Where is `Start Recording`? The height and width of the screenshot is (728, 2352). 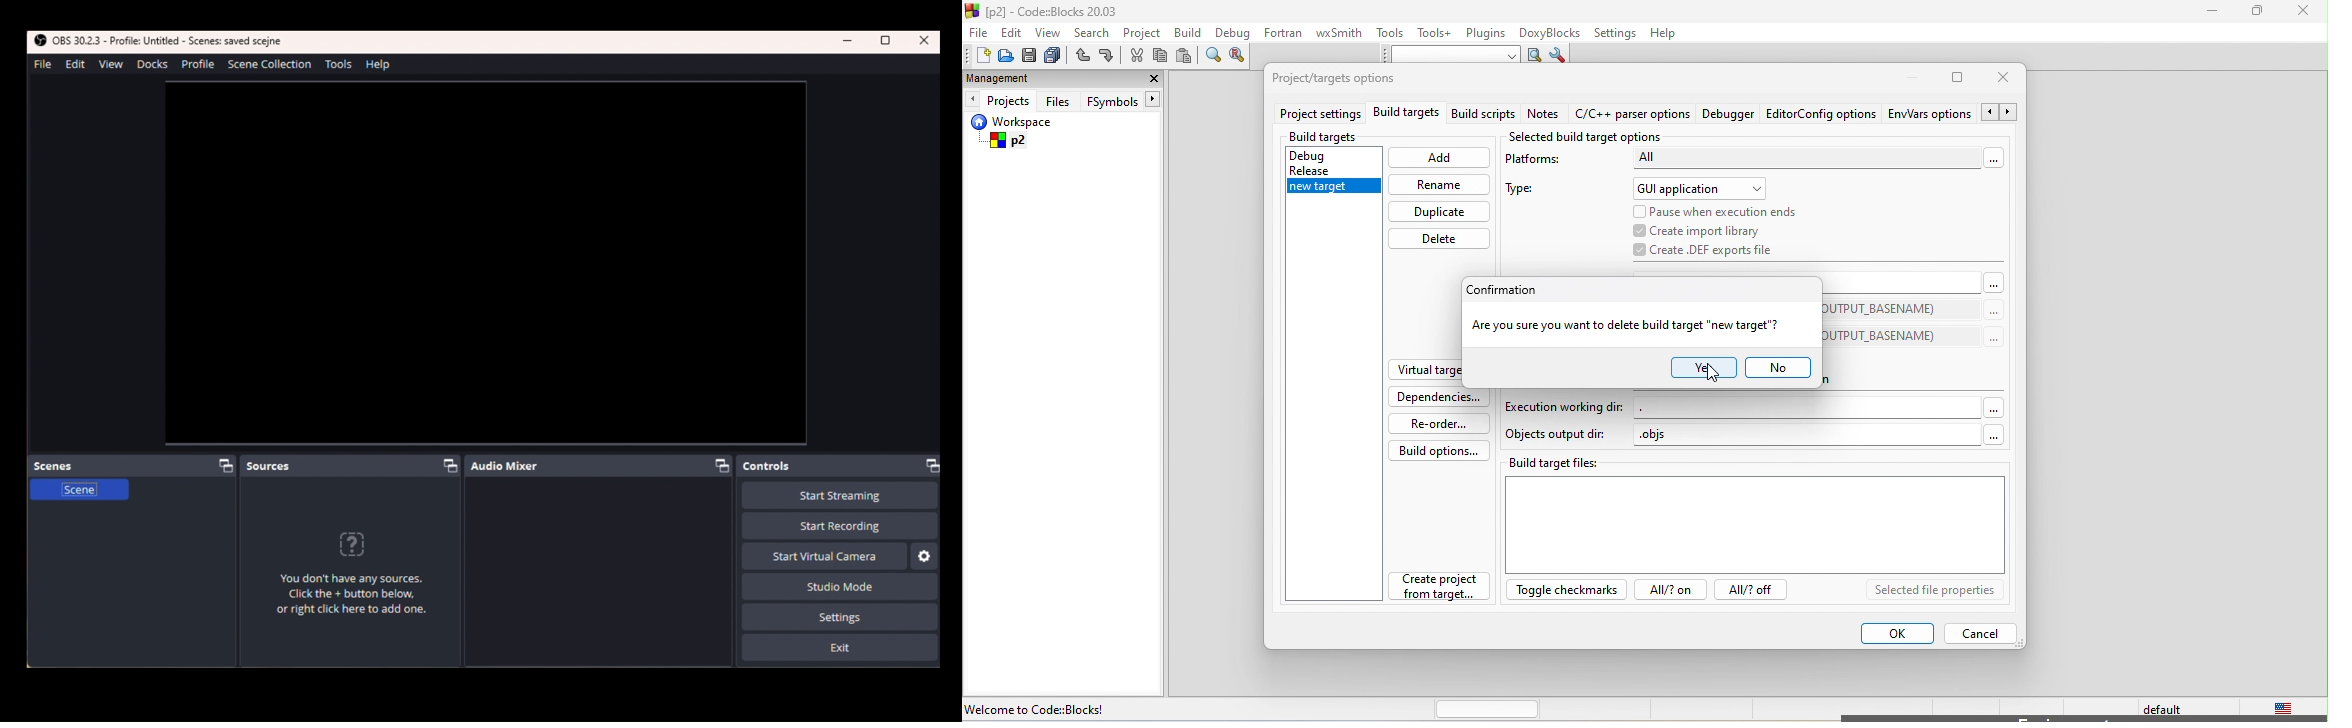 Start Recording is located at coordinates (839, 527).